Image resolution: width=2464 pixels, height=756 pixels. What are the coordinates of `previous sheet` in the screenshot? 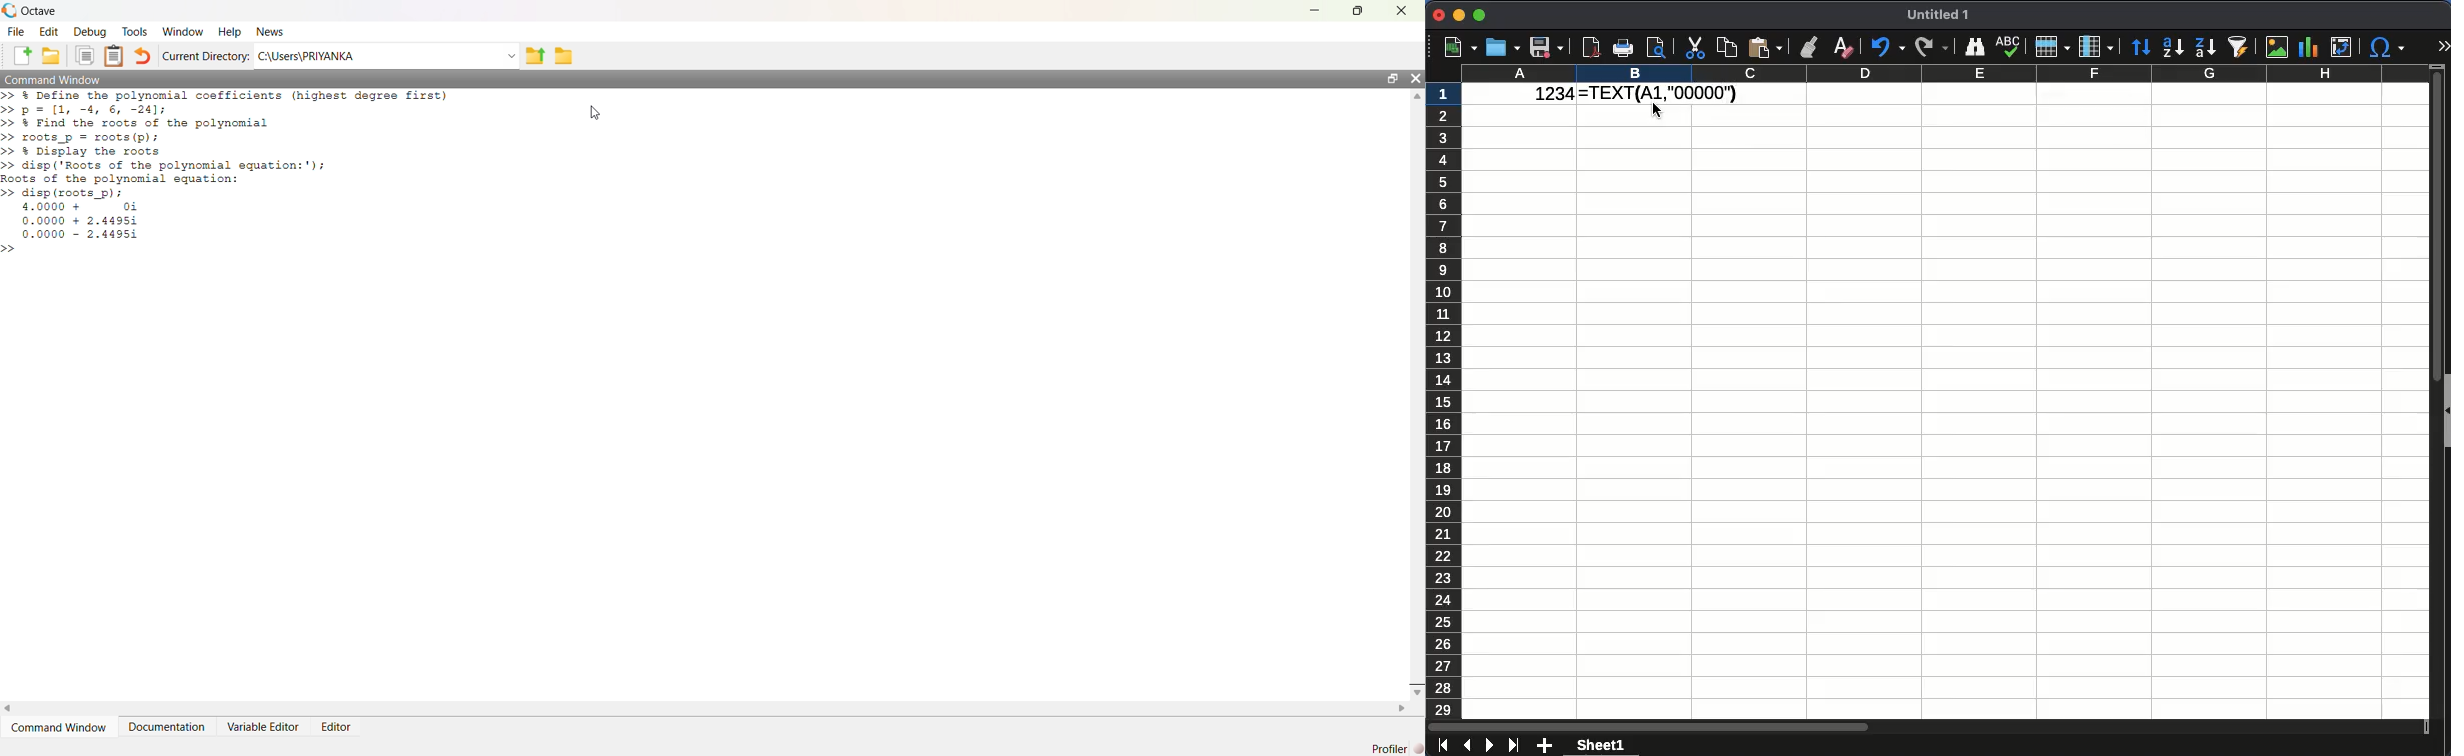 It's located at (1469, 744).